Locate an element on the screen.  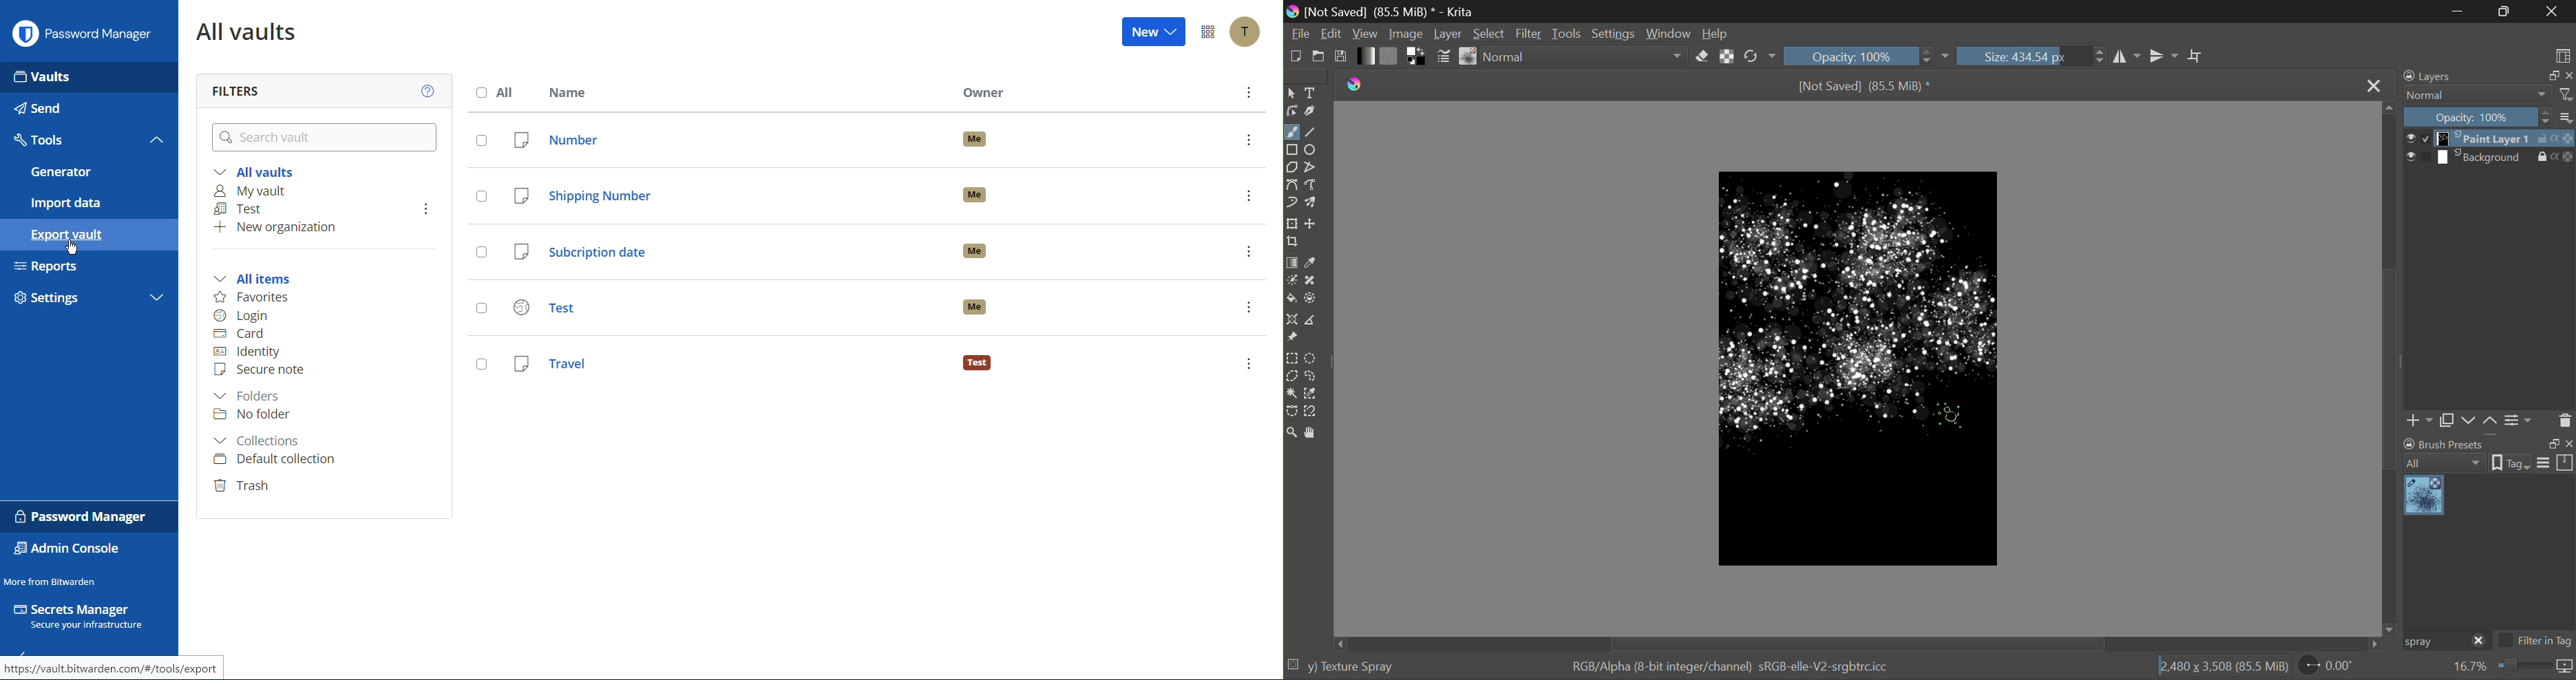
Open is located at coordinates (1319, 56).